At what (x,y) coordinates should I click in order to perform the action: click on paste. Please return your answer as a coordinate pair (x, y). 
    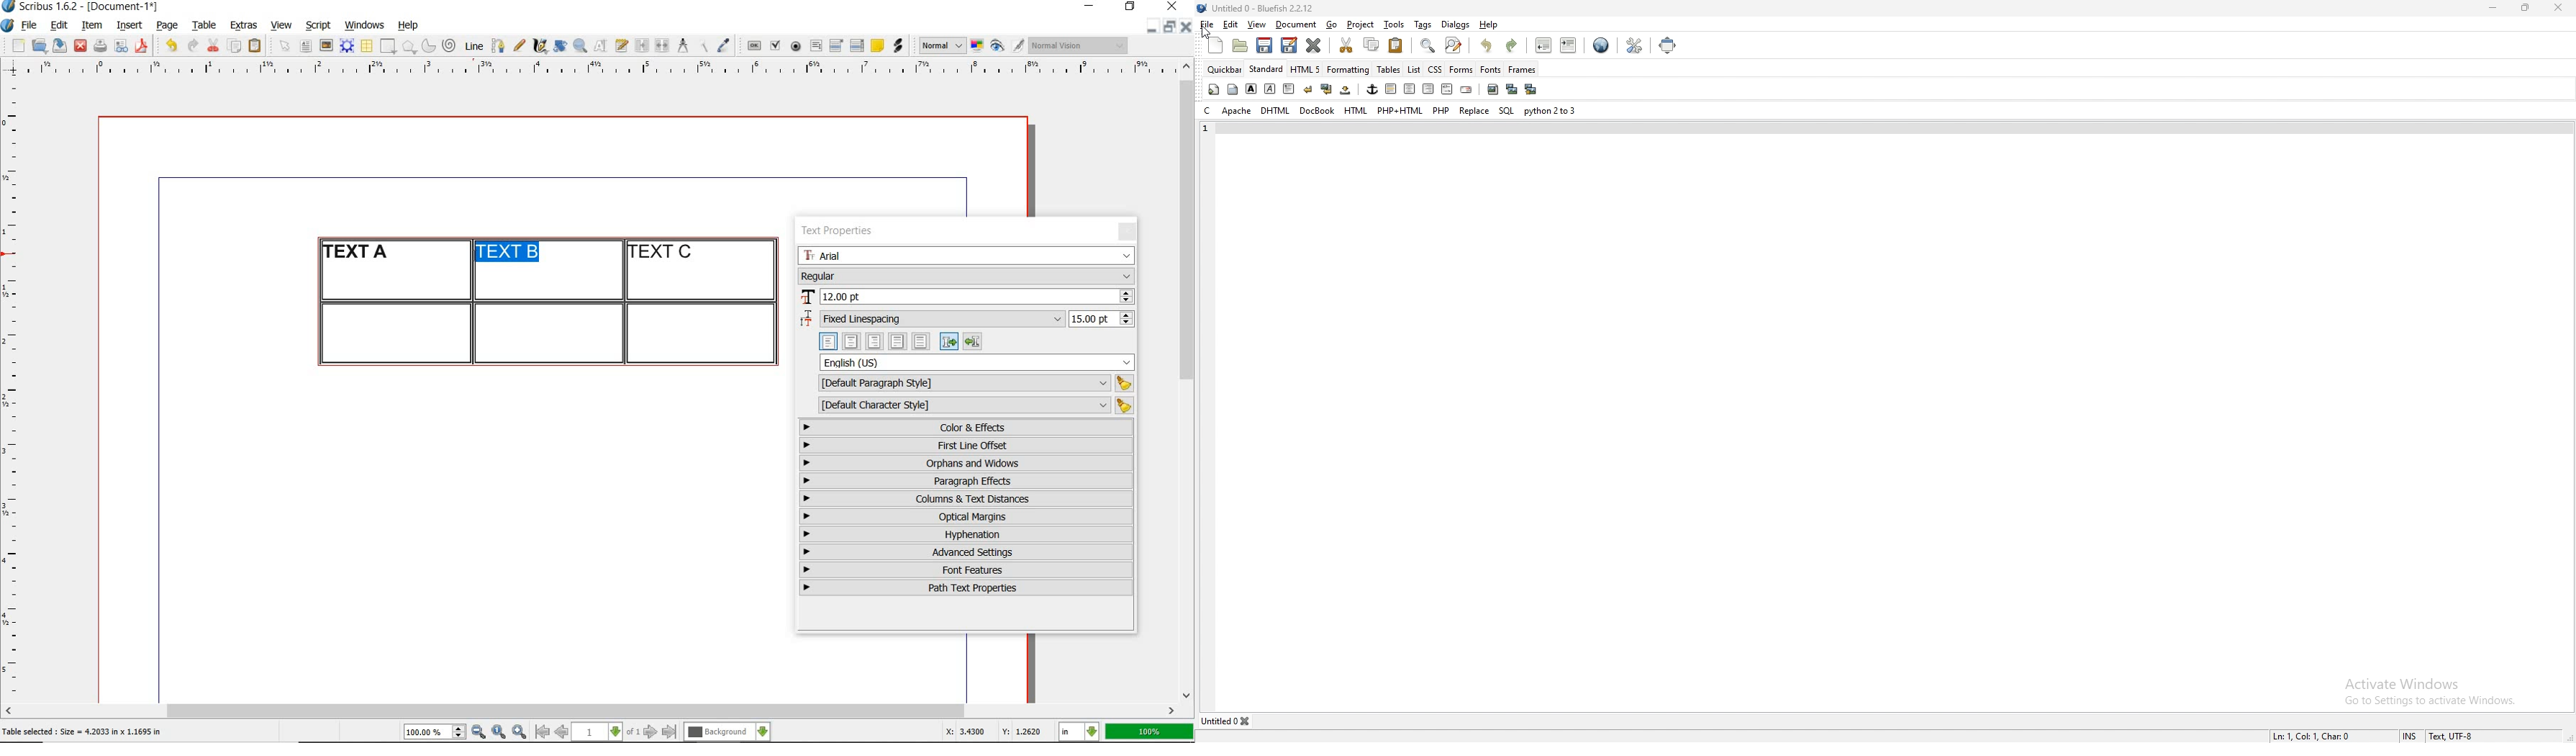
    Looking at the image, I should click on (1397, 45).